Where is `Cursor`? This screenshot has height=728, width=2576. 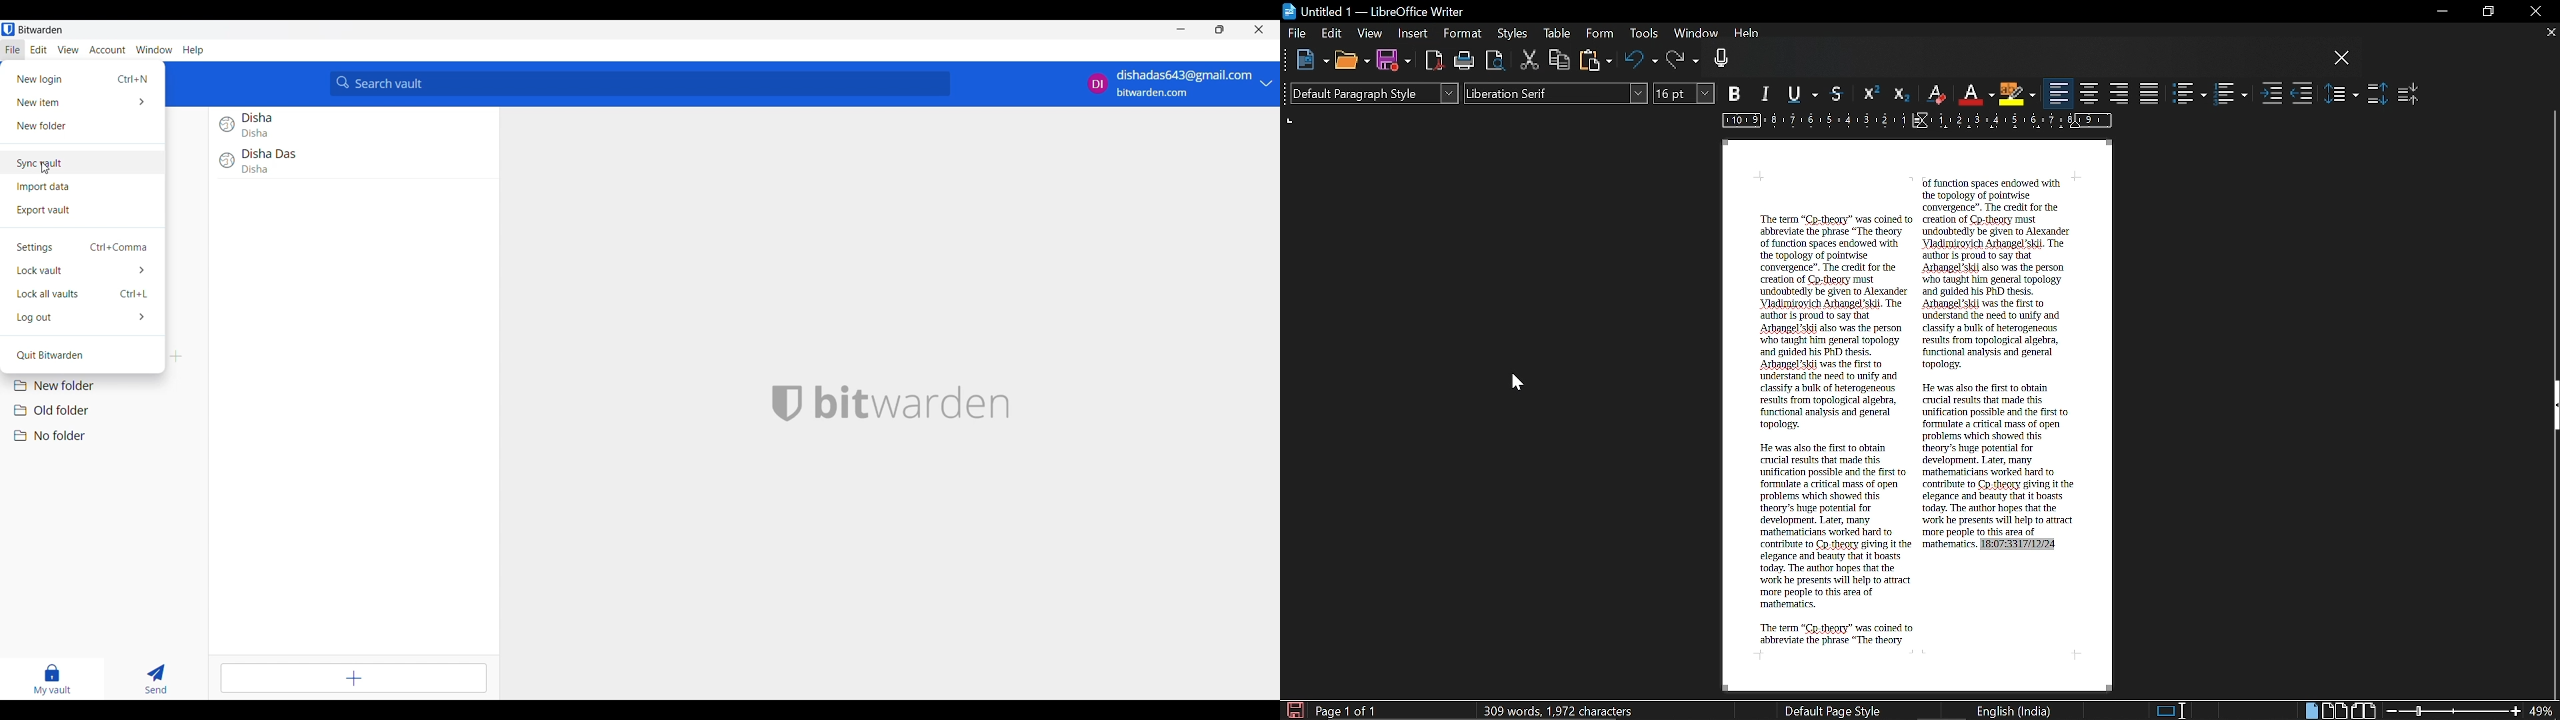 Cursor is located at coordinates (1426, 46).